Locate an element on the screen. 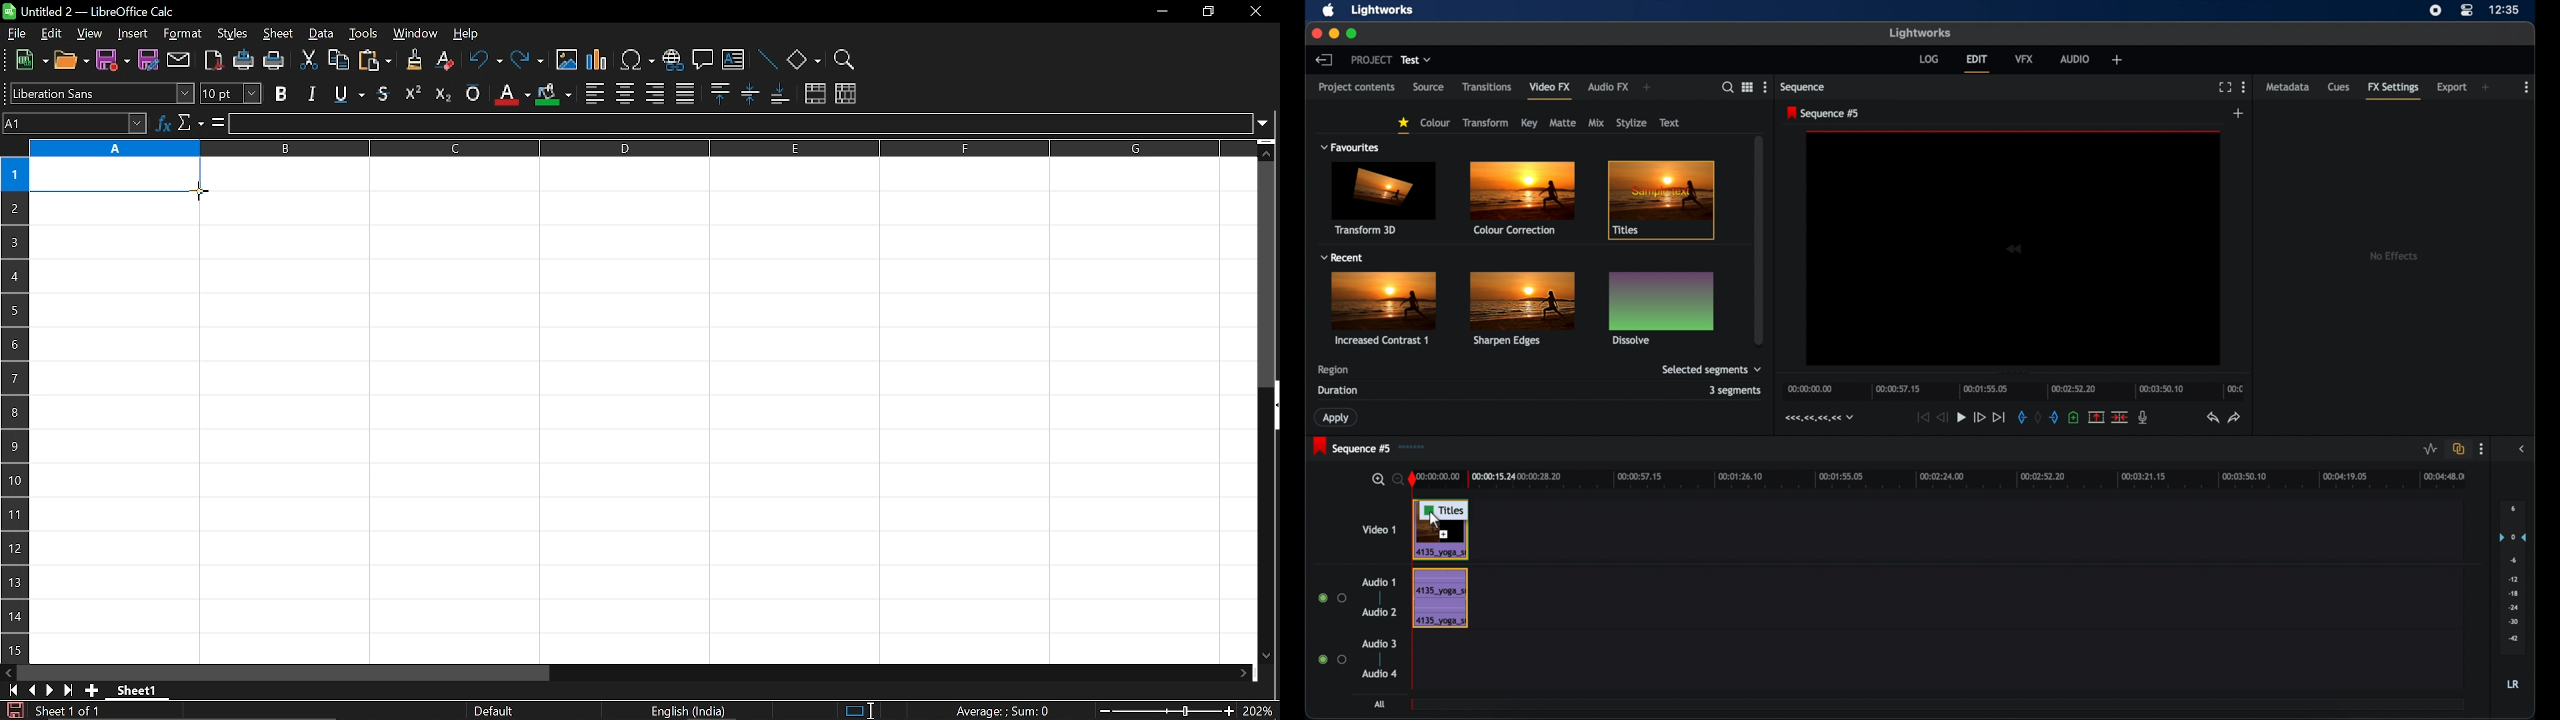 This screenshot has height=728, width=2576. window is located at coordinates (415, 34).